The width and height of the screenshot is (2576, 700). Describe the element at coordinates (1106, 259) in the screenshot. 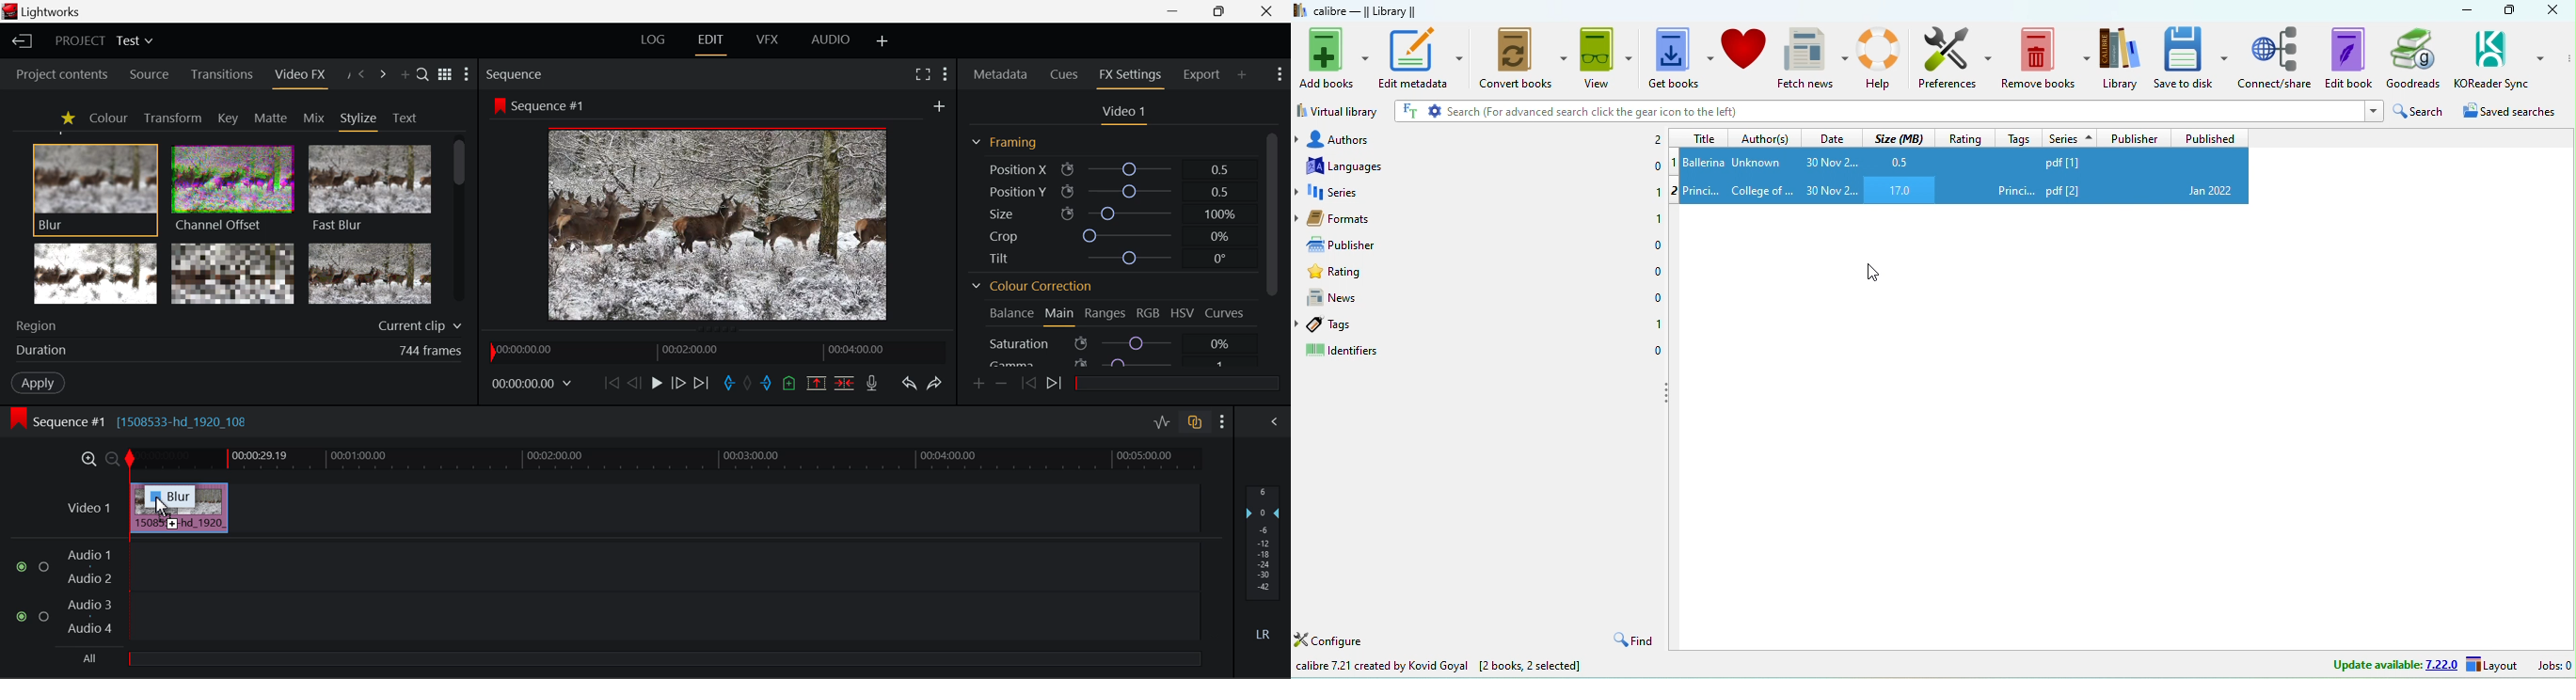

I see `Tilt` at that location.